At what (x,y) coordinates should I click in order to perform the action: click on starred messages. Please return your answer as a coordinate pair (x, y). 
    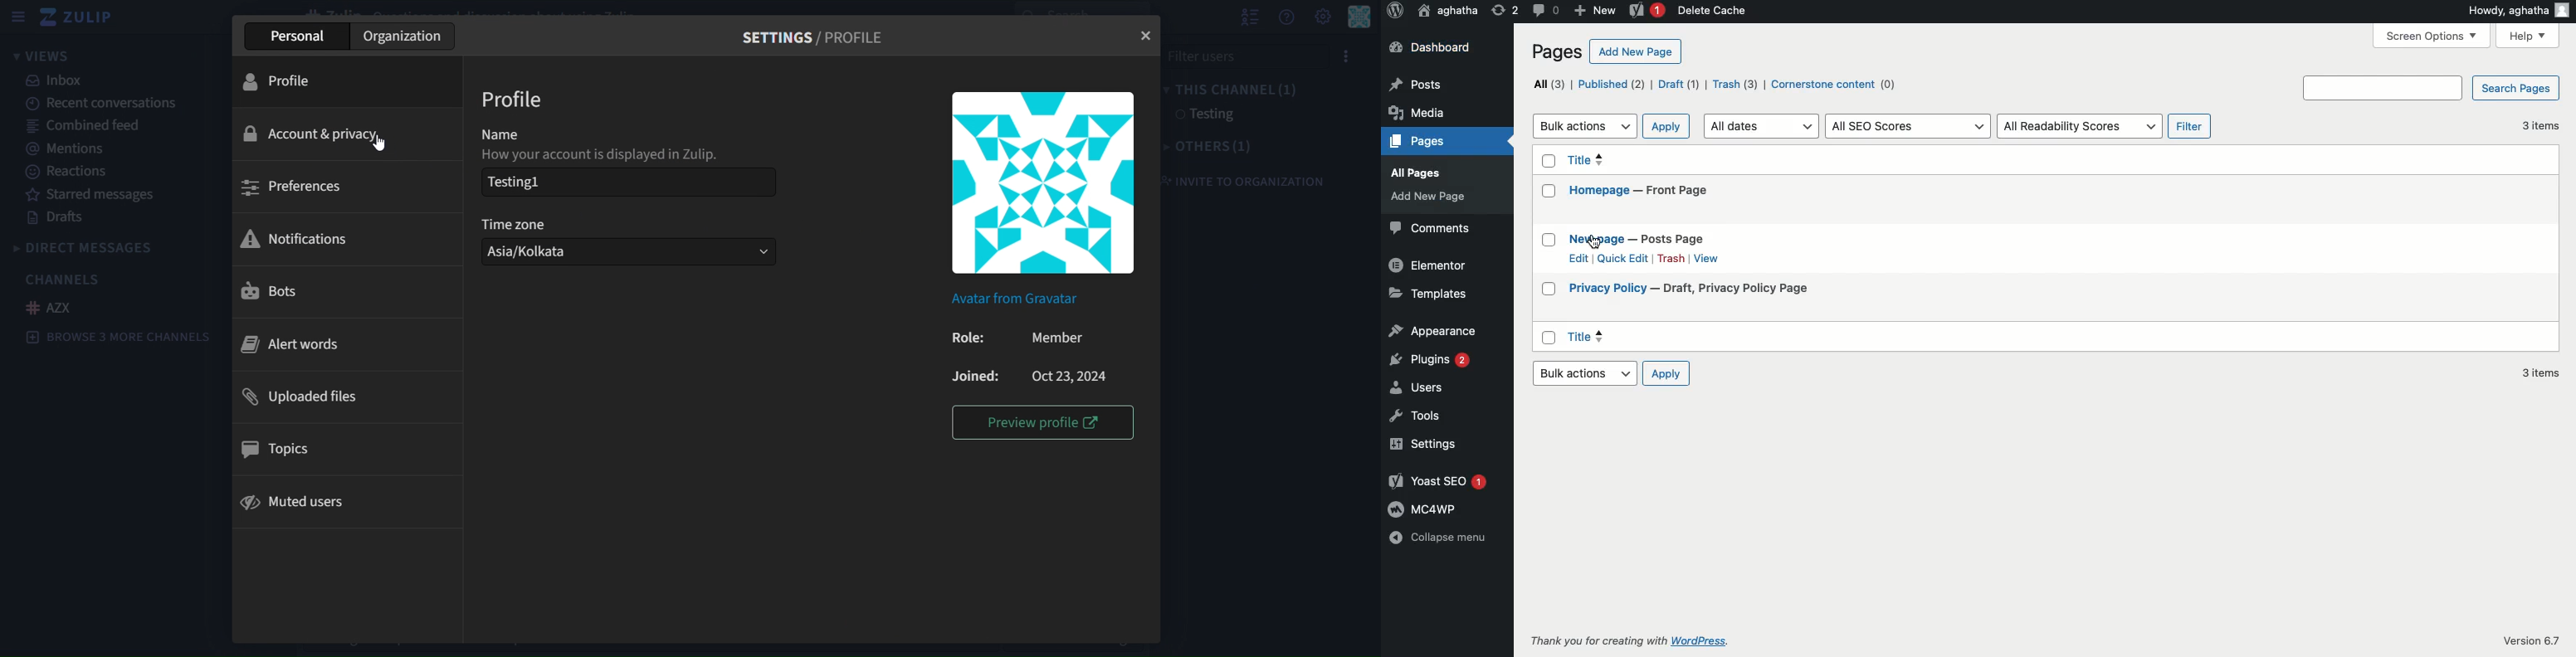
    Looking at the image, I should click on (92, 194).